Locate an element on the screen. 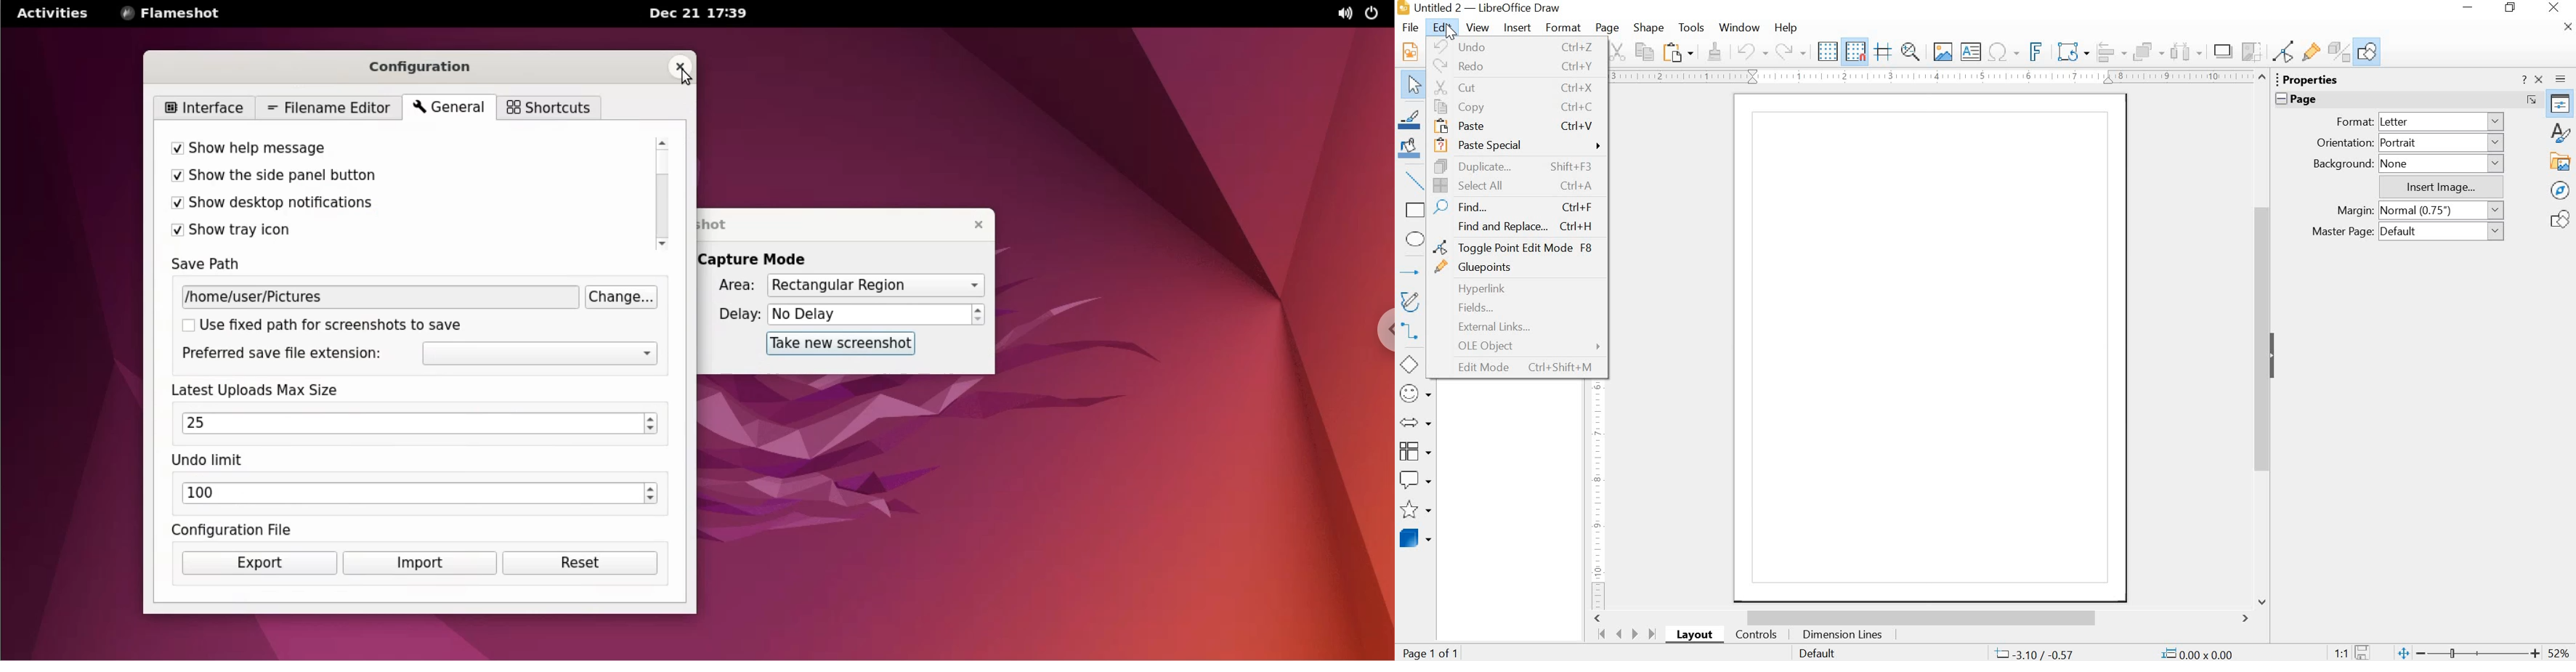 This screenshot has width=2576, height=672. paste is located at coordinates (1516, 126).